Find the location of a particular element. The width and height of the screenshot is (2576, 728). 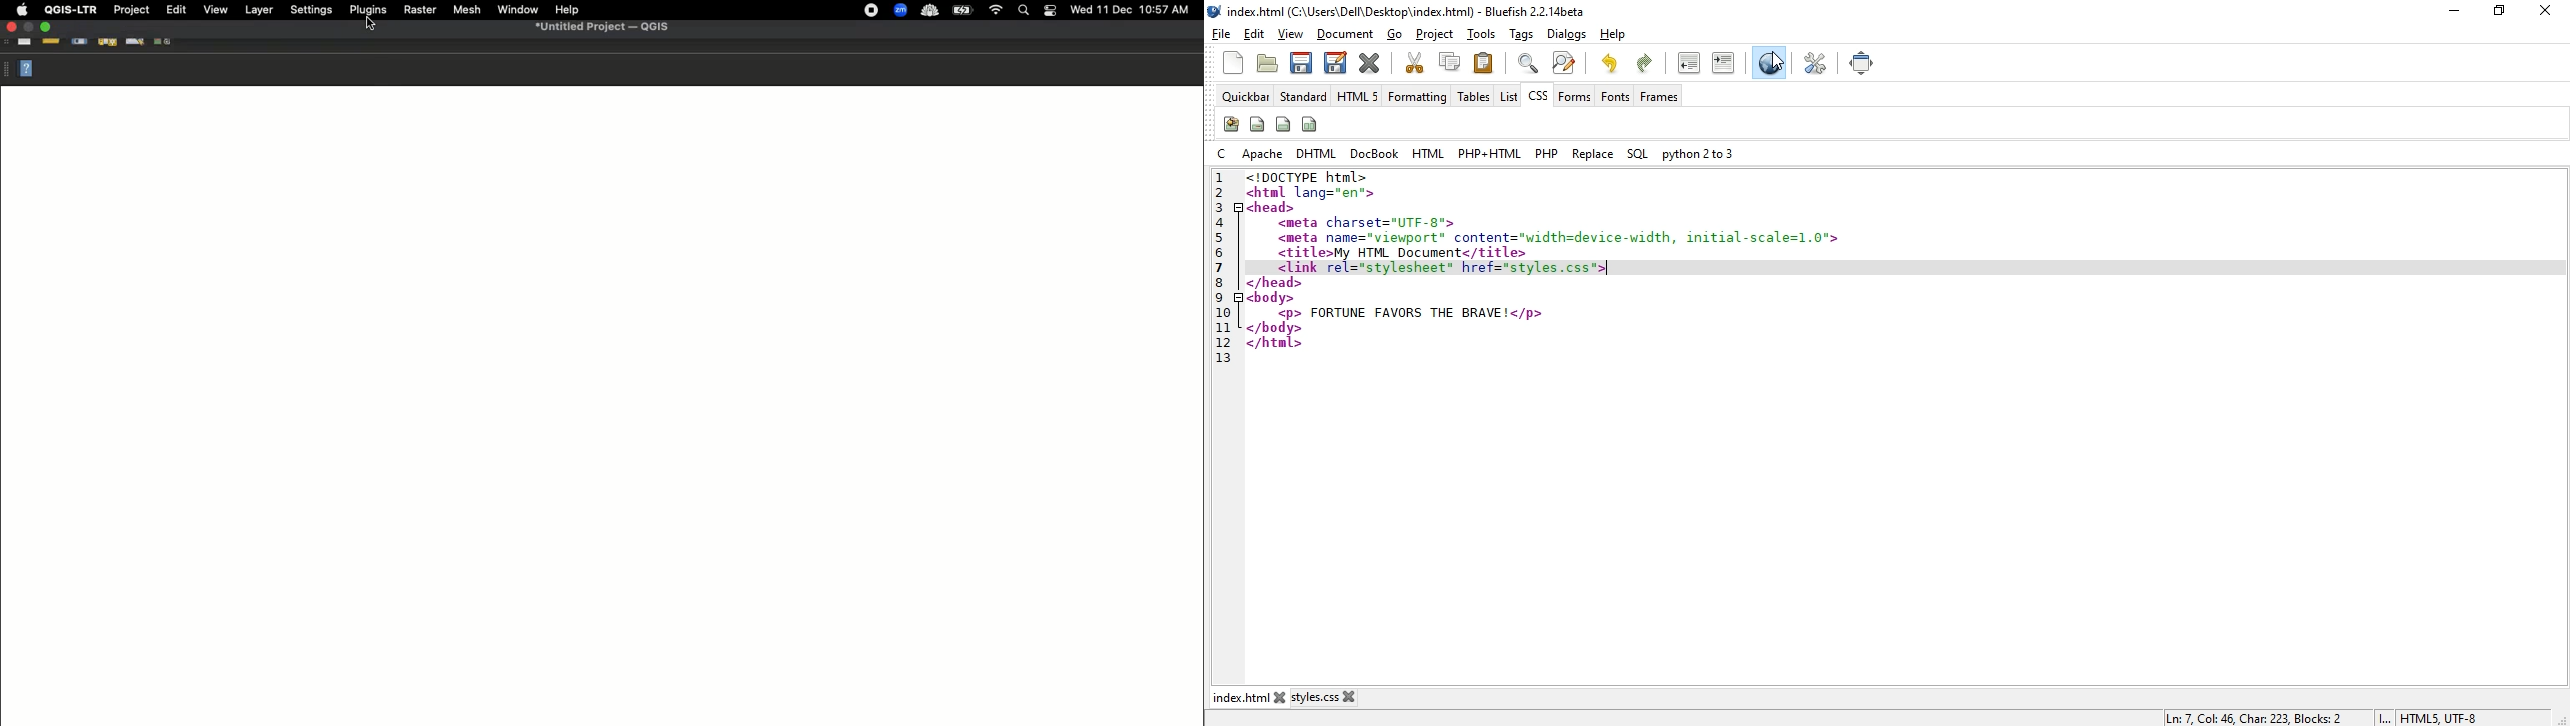

styles.css is located at coordinates (1320, 699).